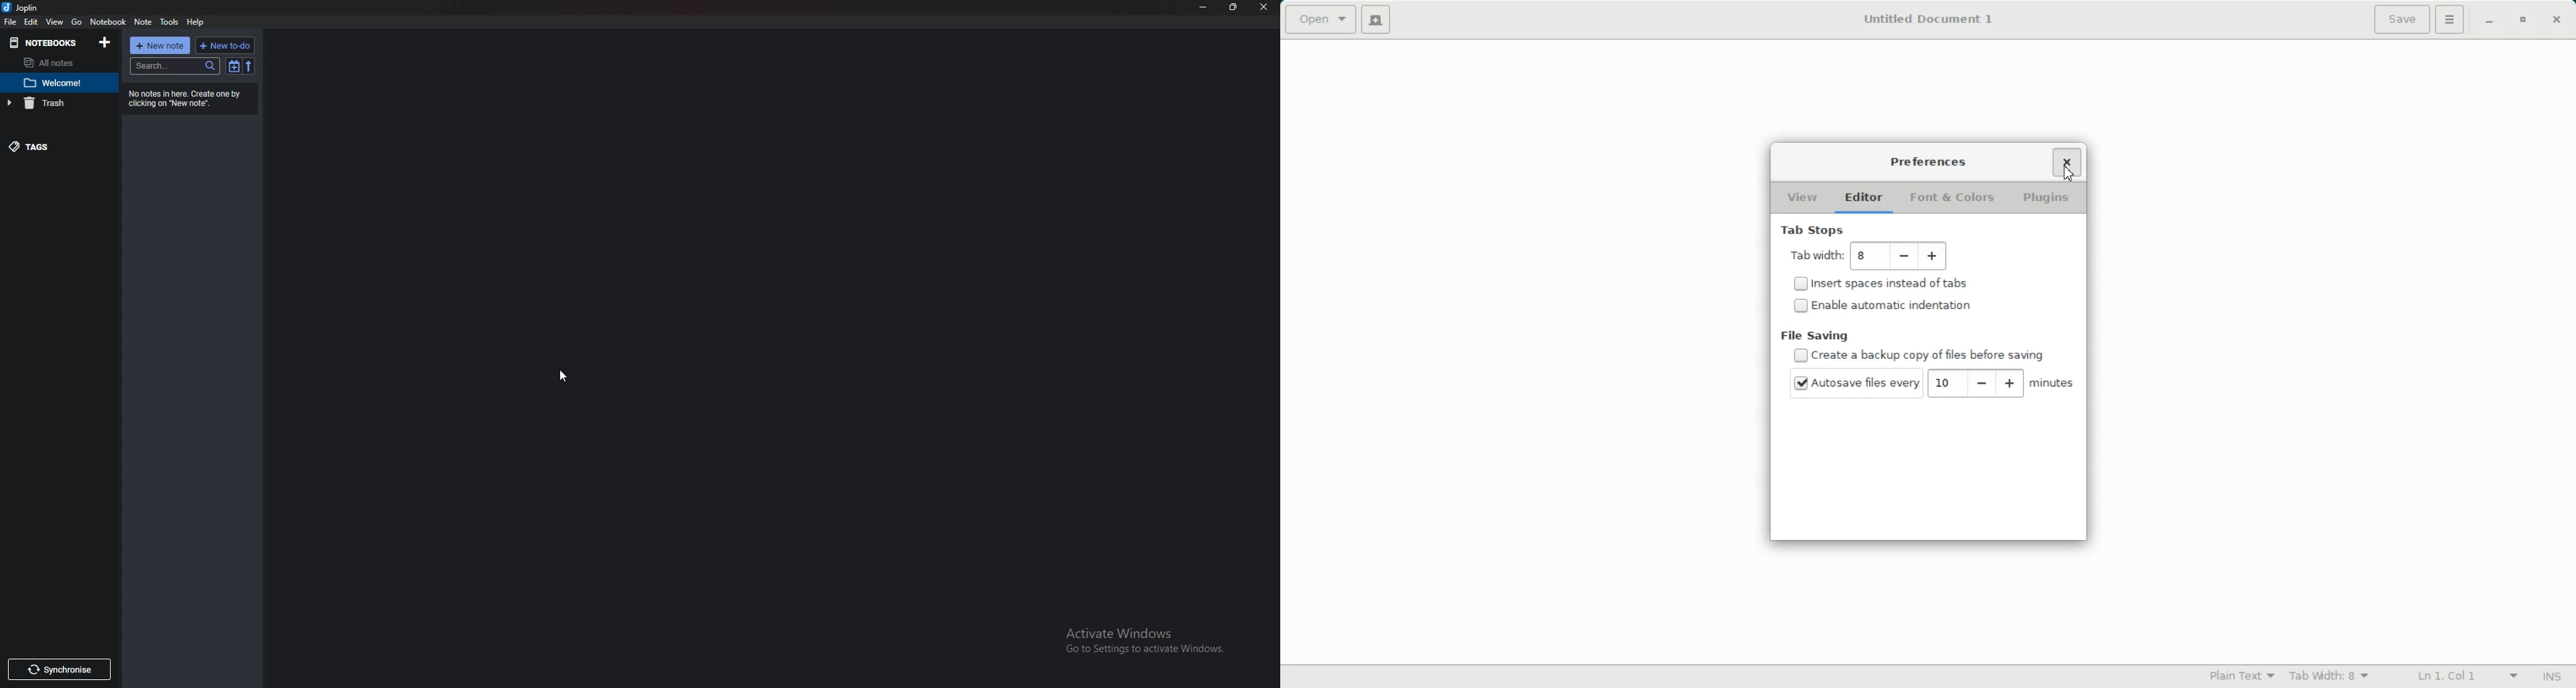 This screenshot has height=700, width=2576. I want to click on View folder open, so click(1800, 199).